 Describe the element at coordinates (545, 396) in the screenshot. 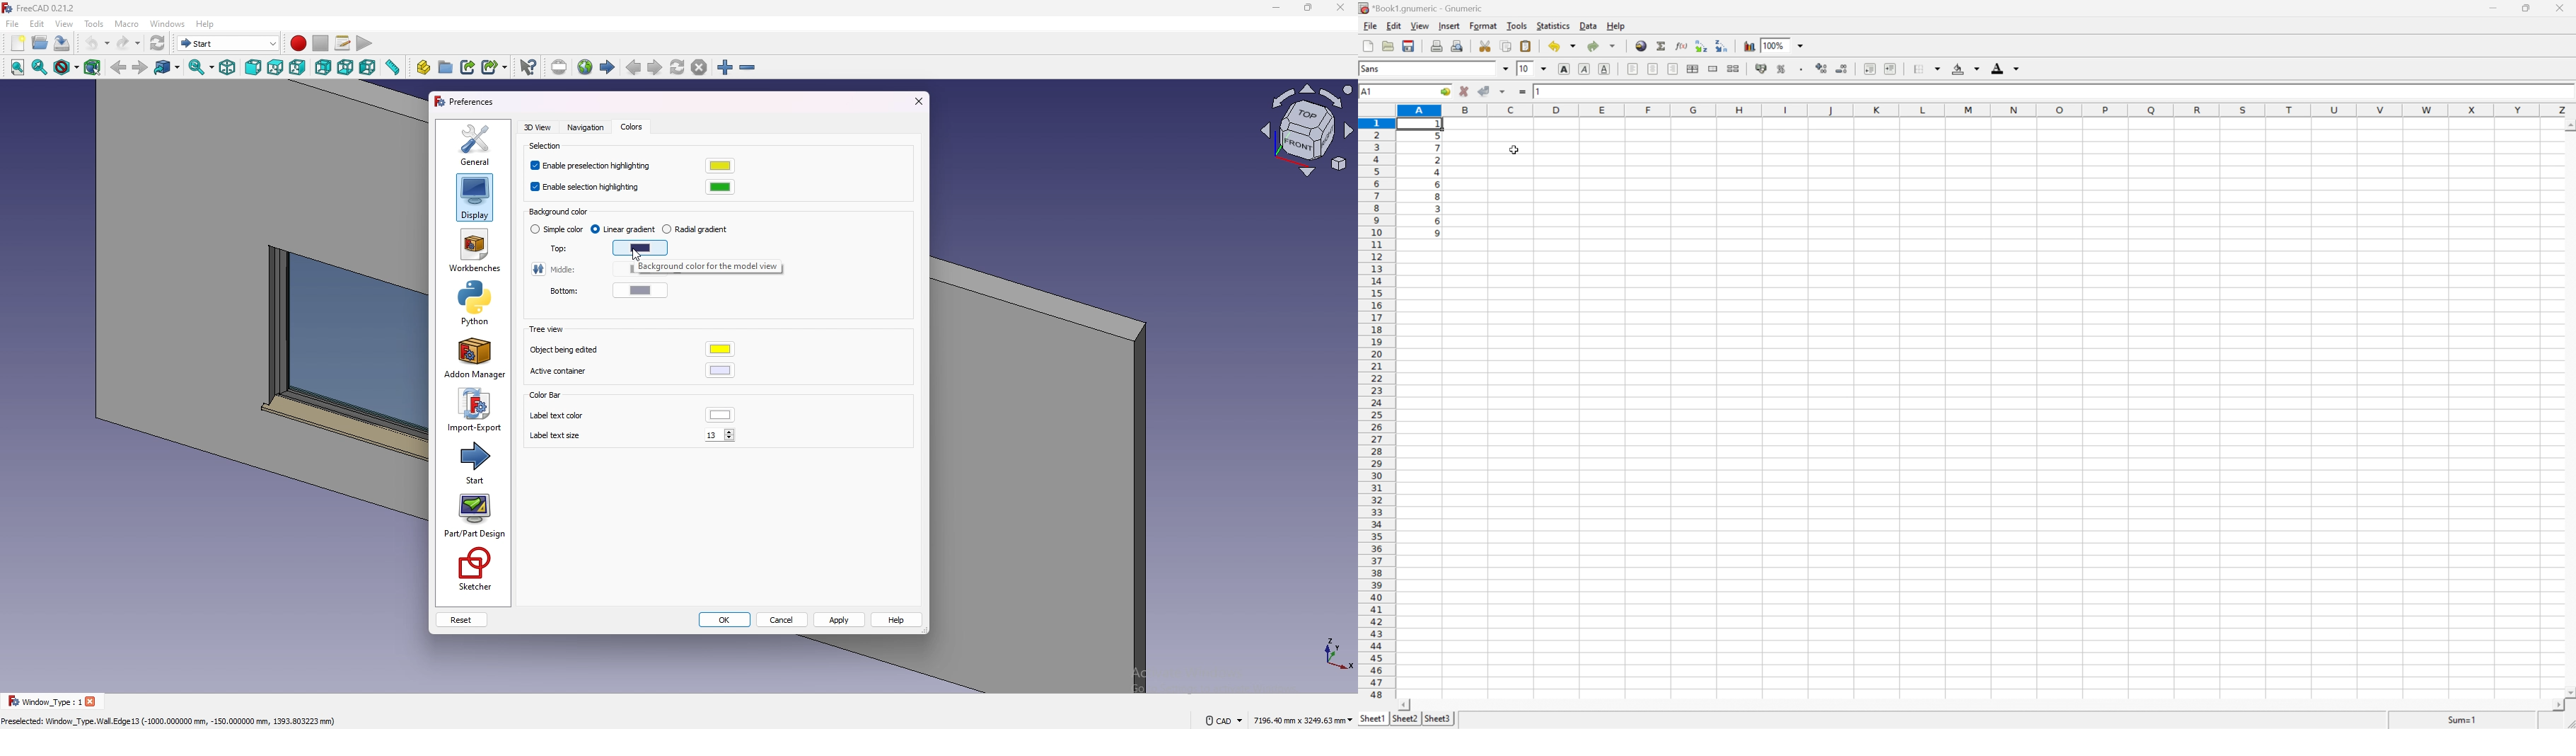

I see `color bar` at that location.